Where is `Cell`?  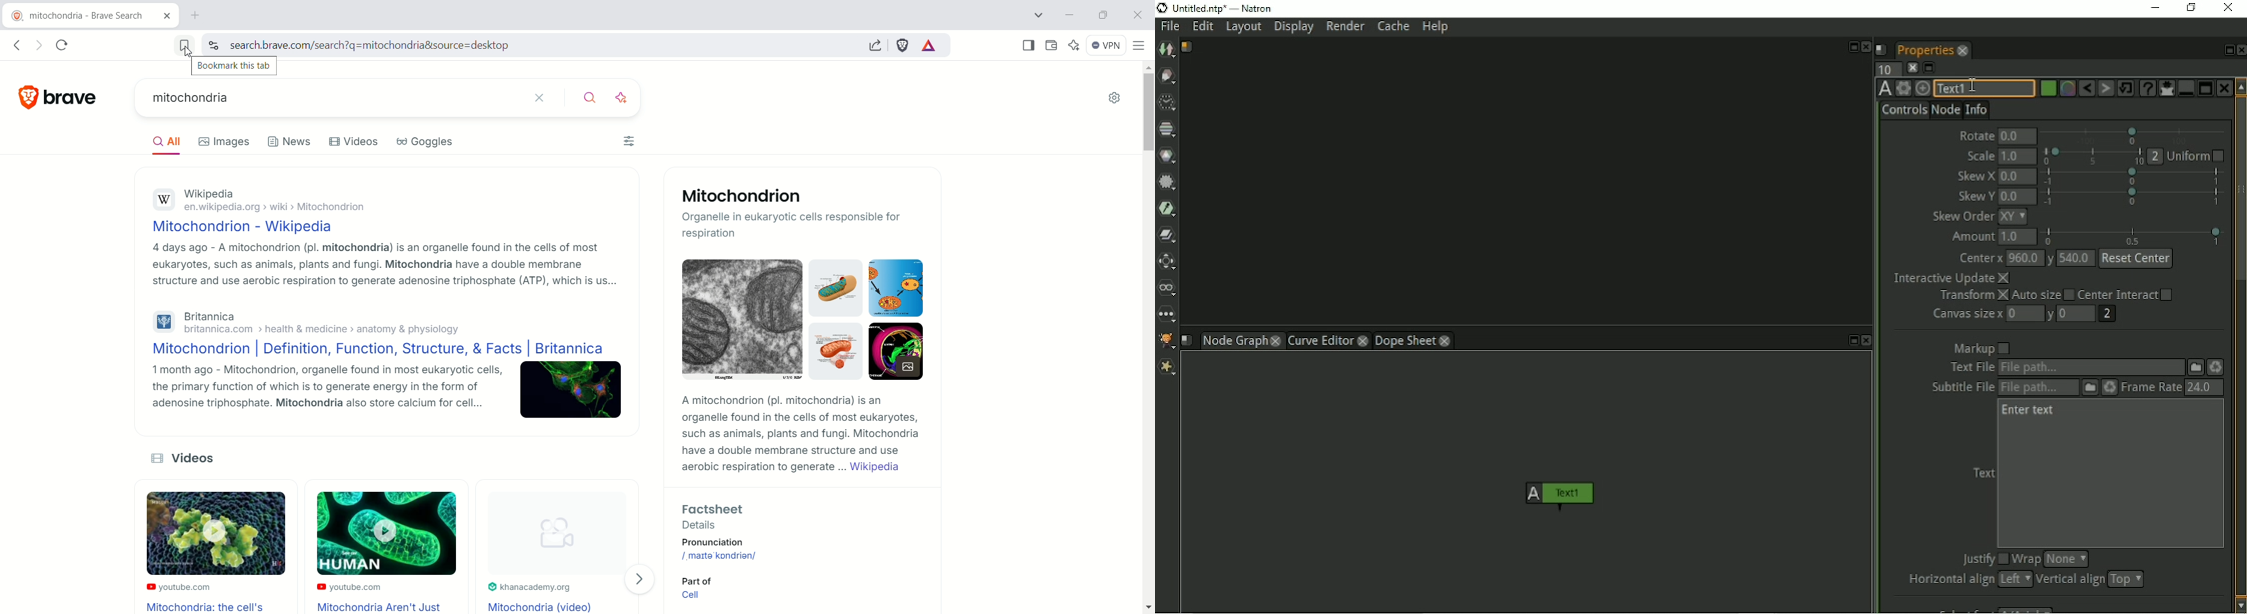
Cell is located at coordinates (695, 597).